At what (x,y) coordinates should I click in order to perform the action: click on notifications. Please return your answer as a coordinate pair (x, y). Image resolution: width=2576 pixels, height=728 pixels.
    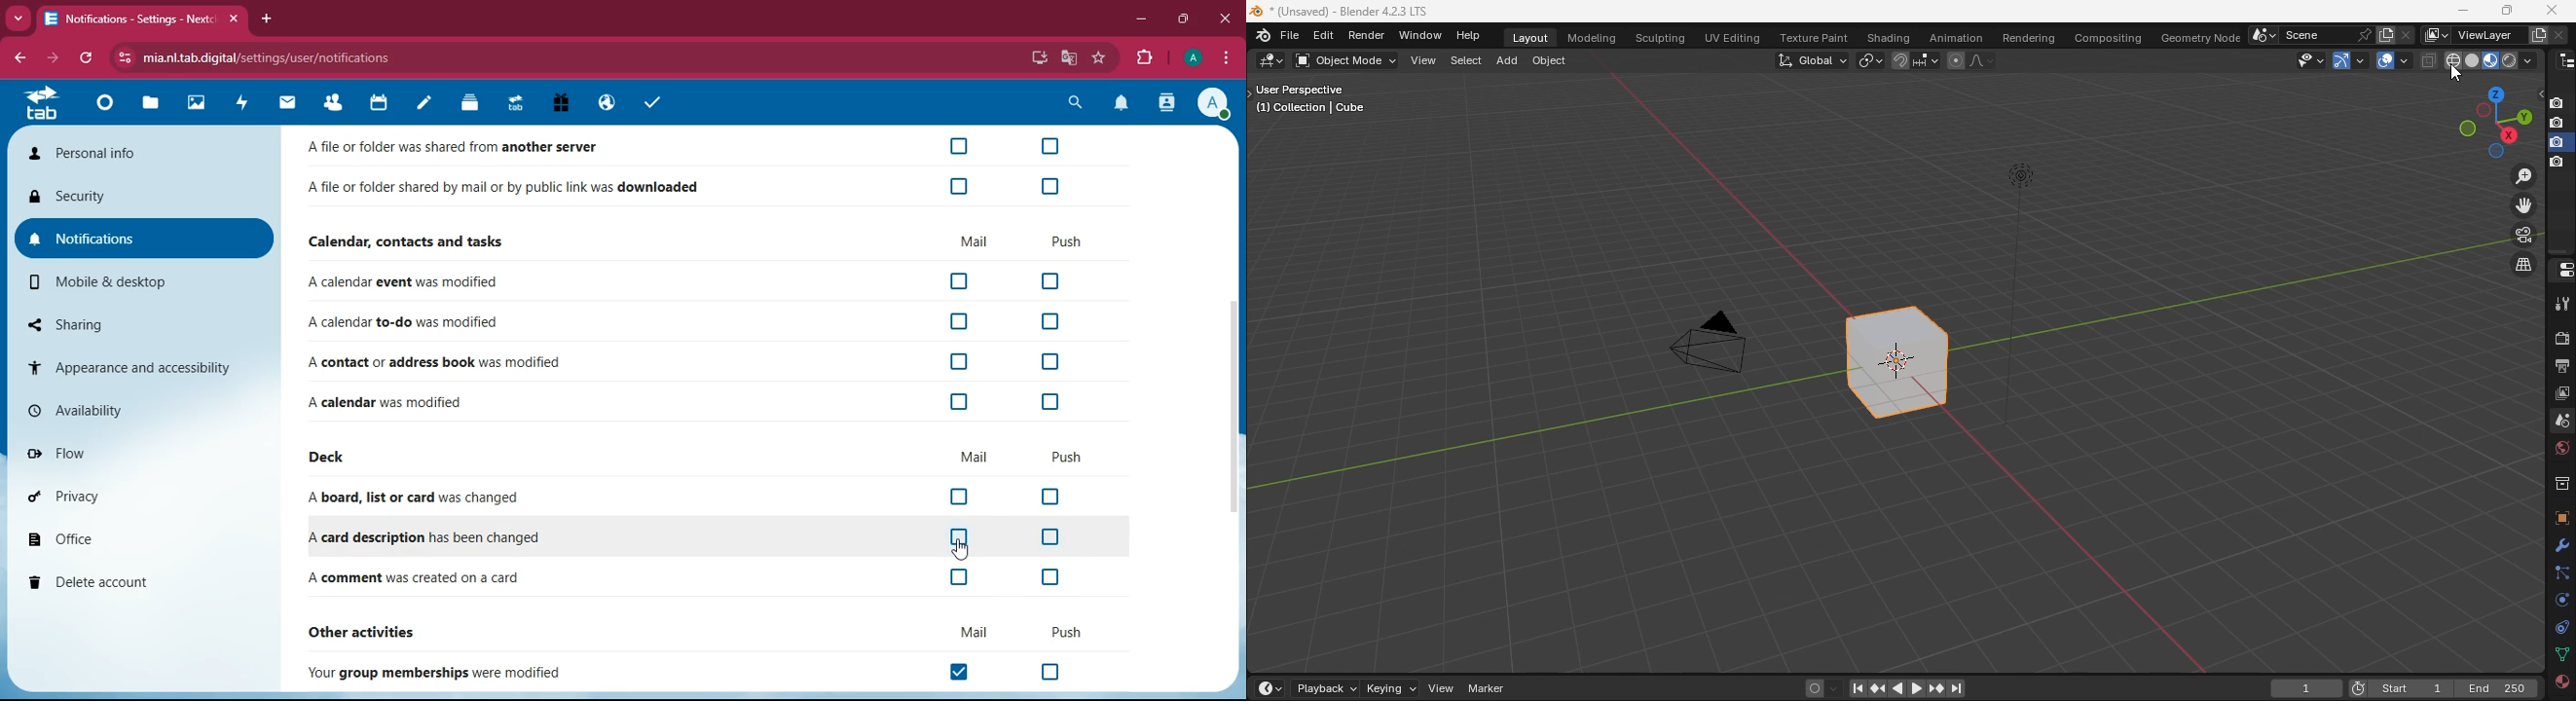
    Looking at the image, I should click on (1122, 104).